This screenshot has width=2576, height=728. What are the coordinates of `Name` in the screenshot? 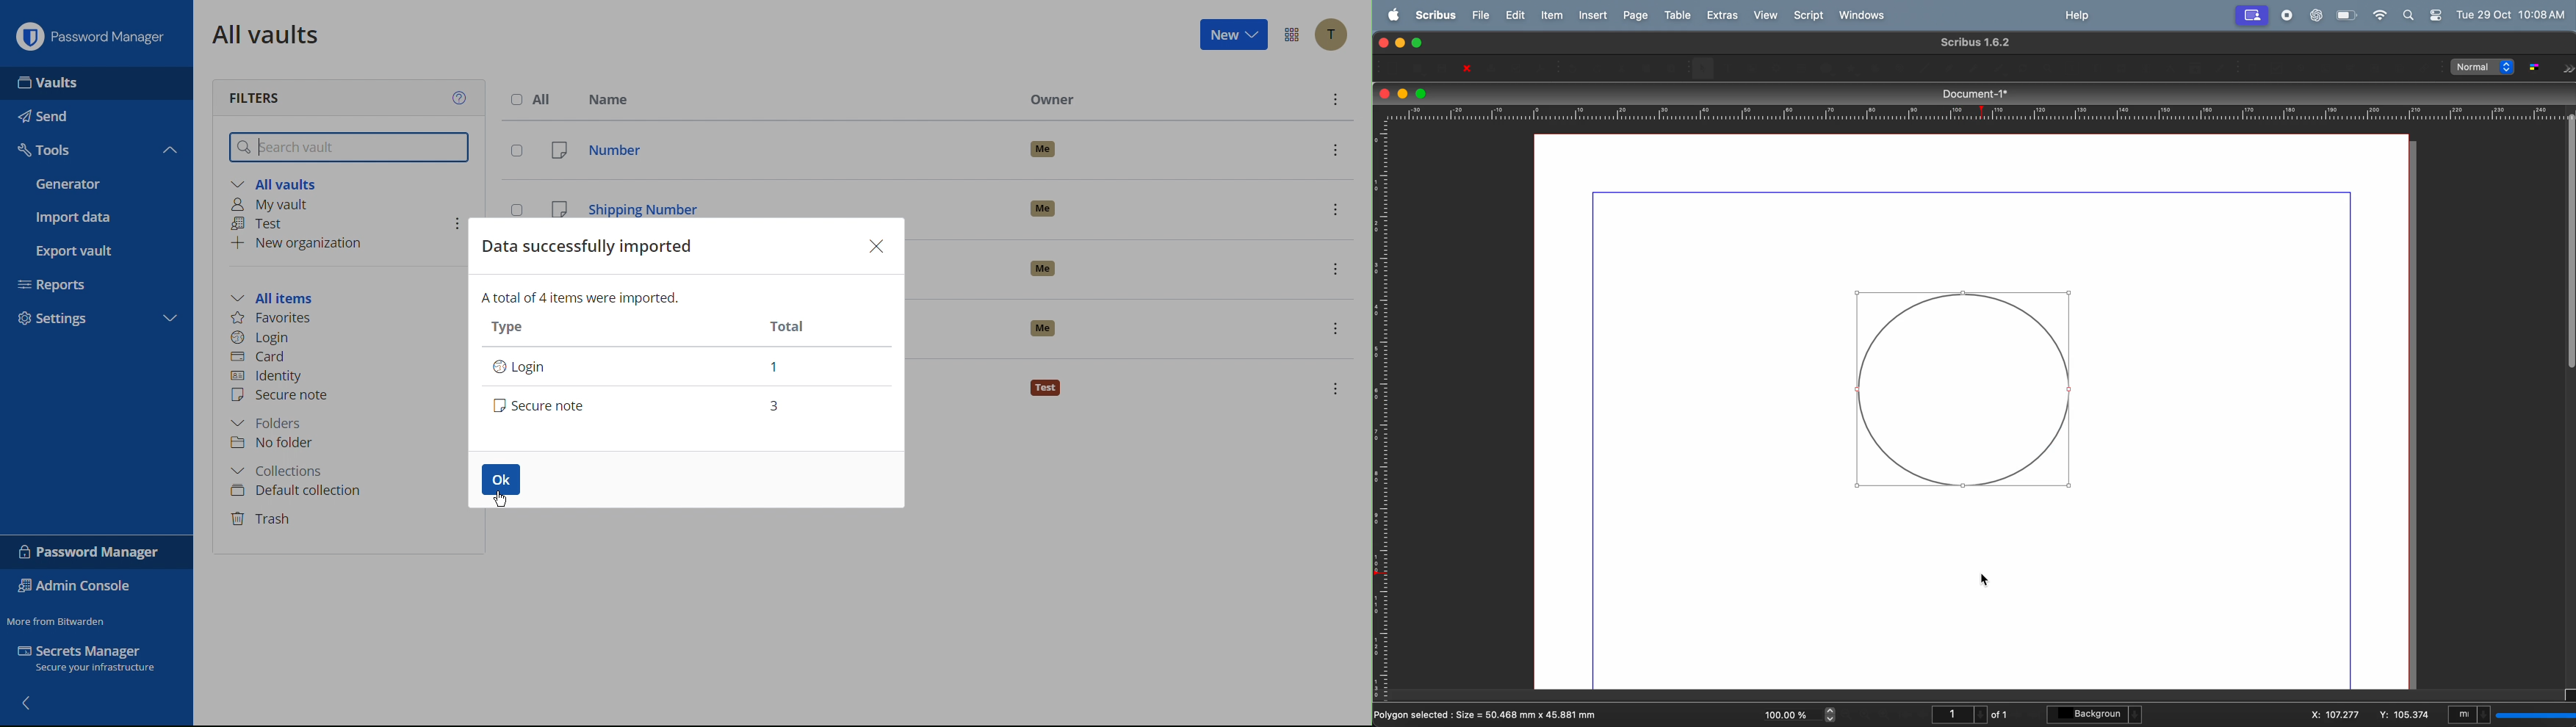 It's located at (612, 98).